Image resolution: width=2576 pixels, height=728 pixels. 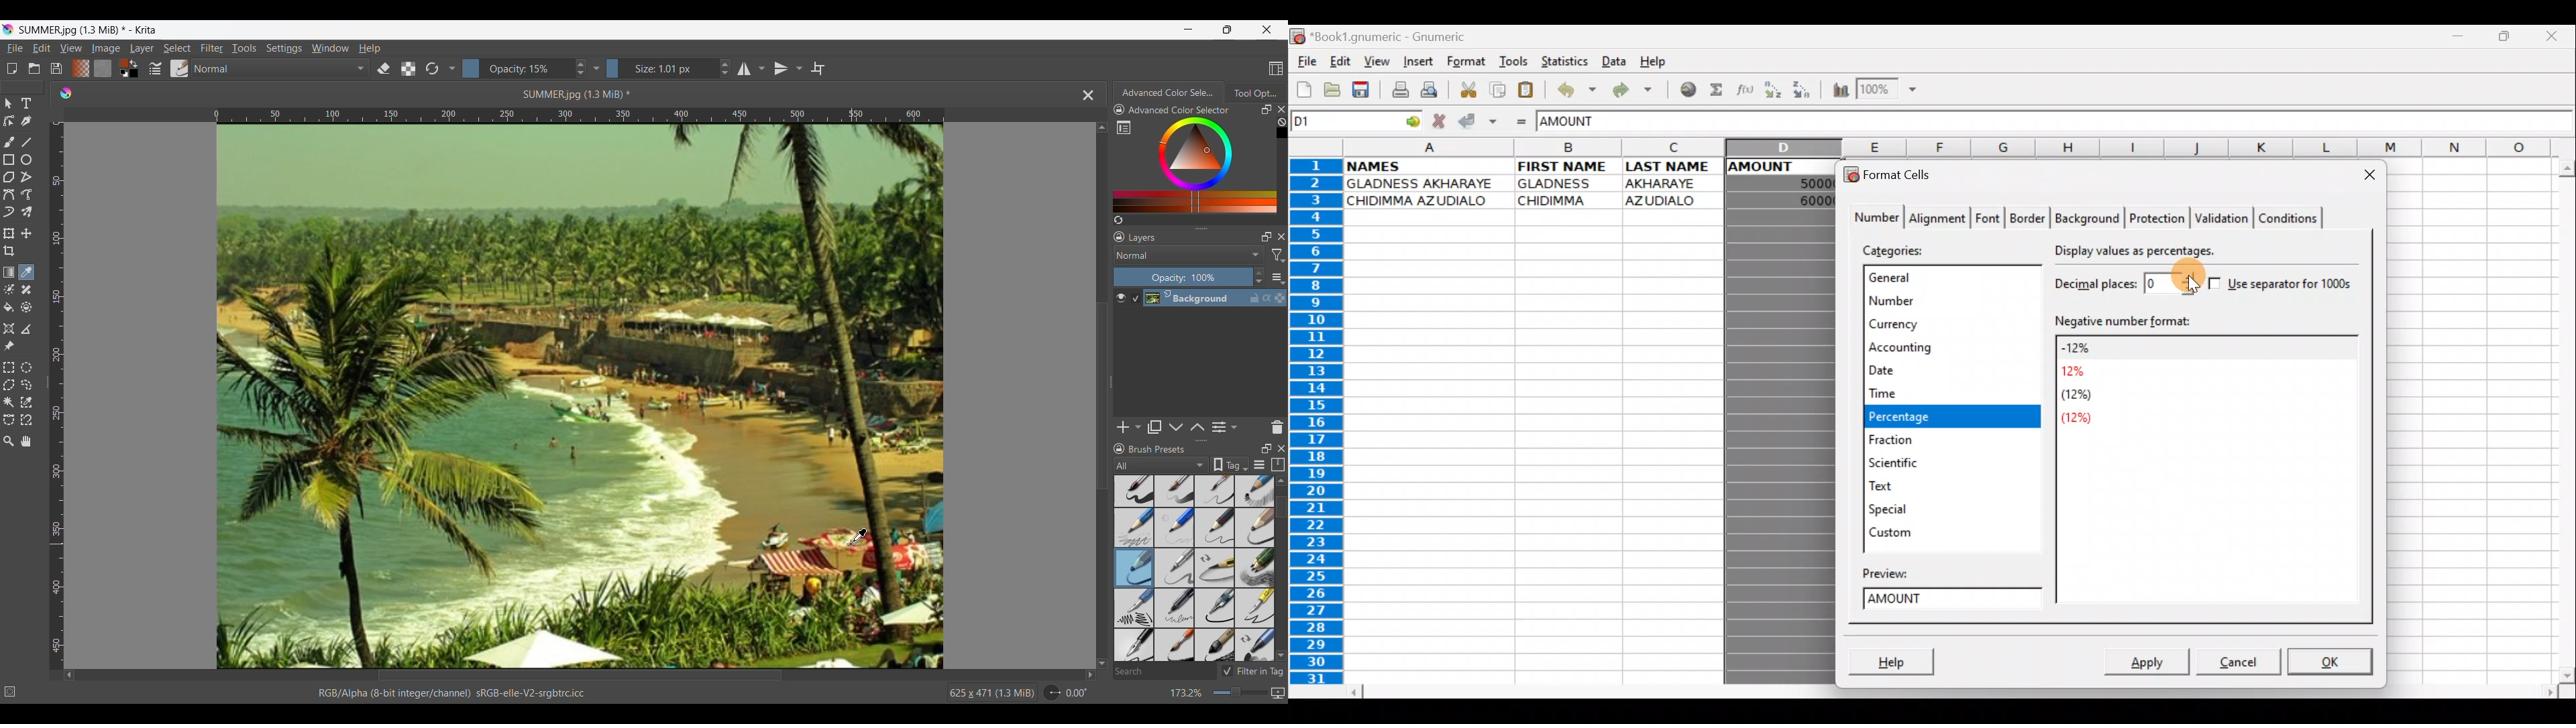 What do you see at coordinates (136, 74) in the screenshot?
I see `Background color` at bounding box center [136, 74].